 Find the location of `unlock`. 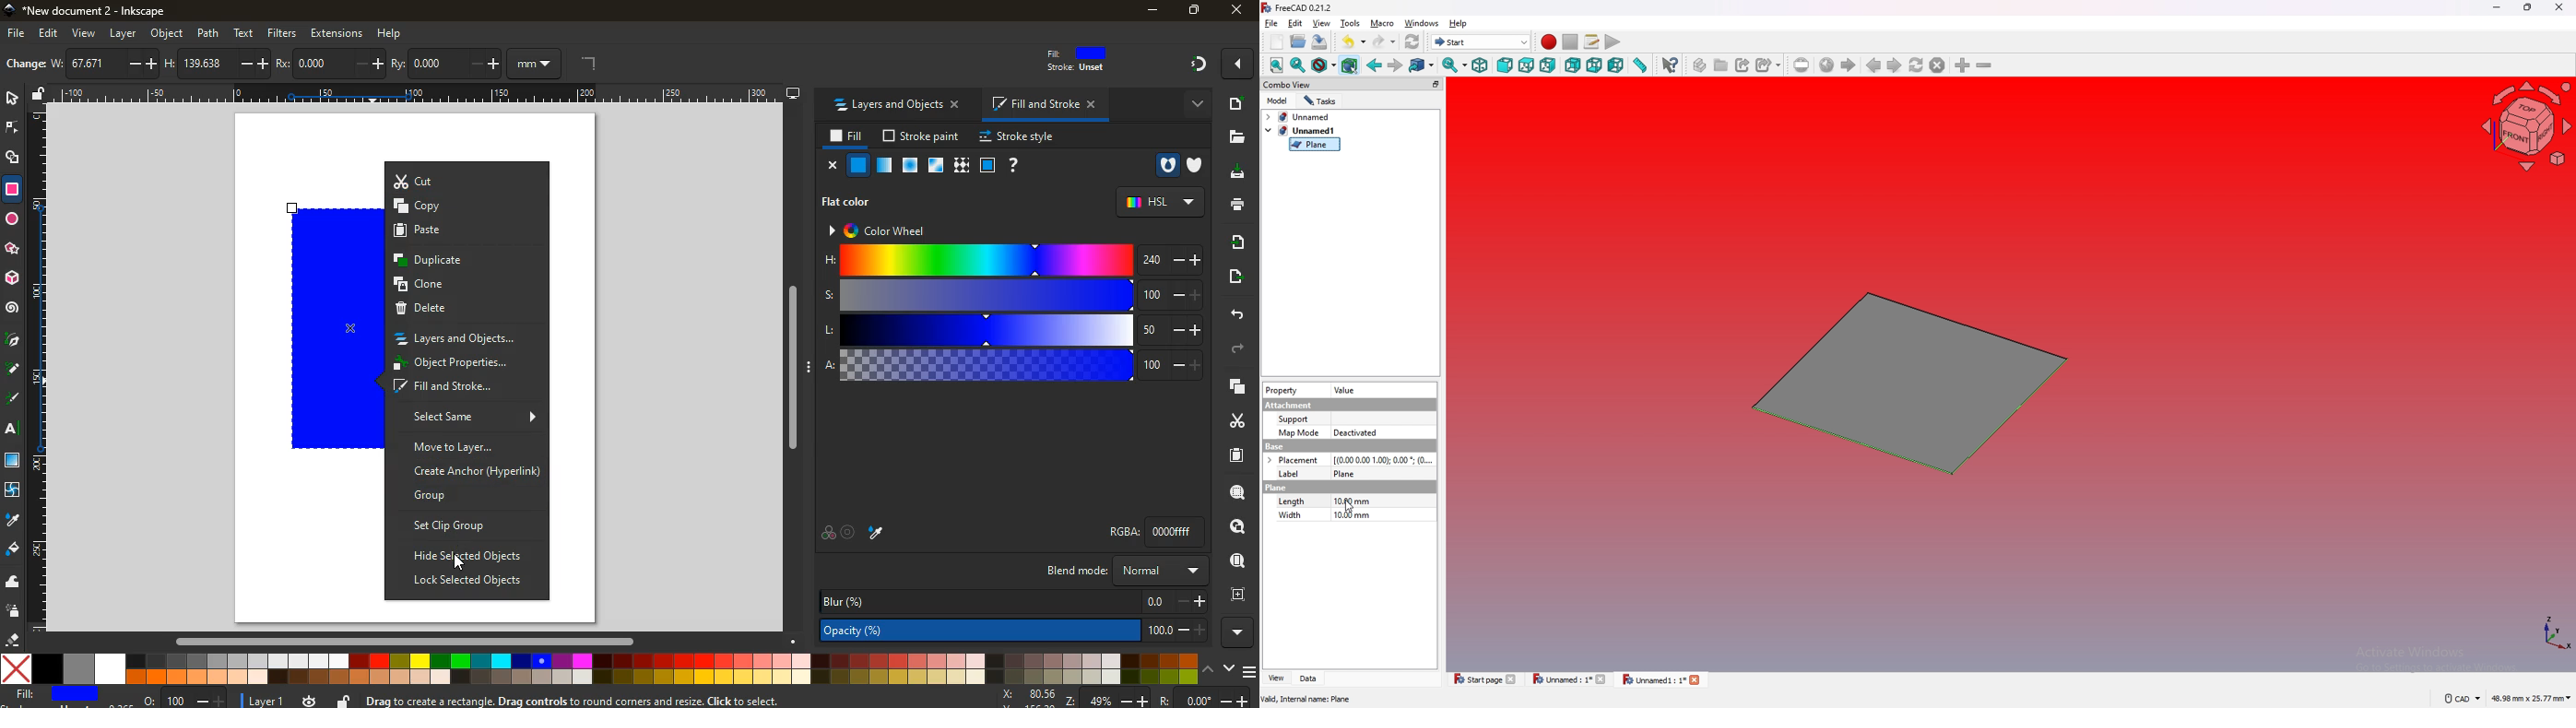

unlock is located at coordinates (345, 701).